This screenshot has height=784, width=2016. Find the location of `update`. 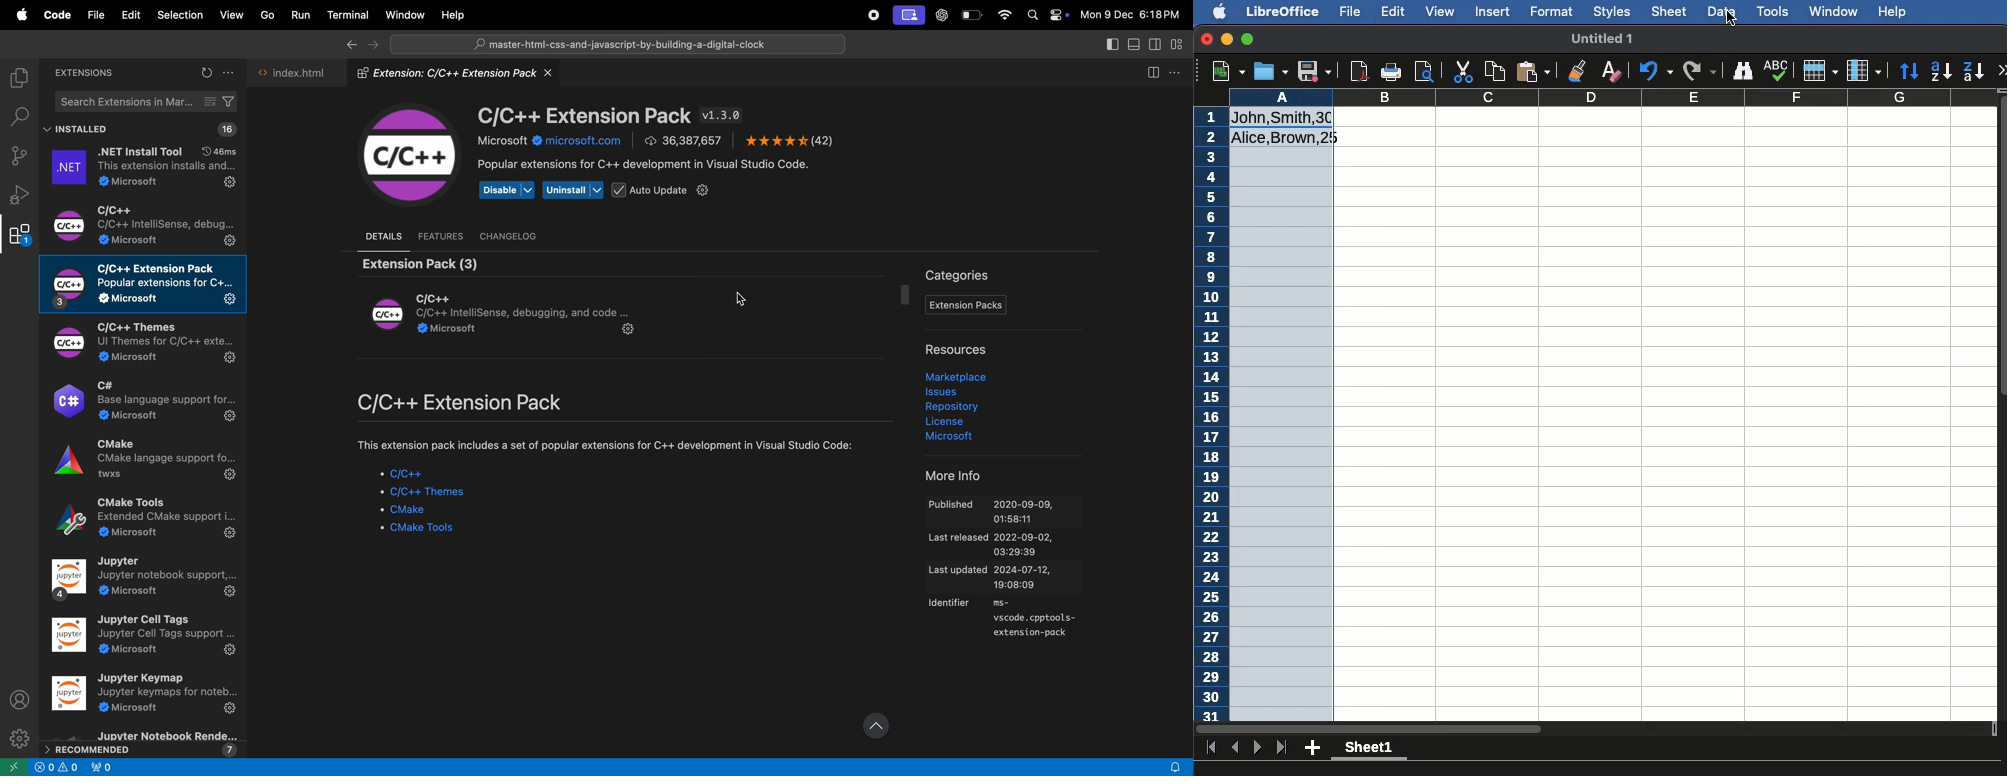

update is located at coordinates (874, 723).